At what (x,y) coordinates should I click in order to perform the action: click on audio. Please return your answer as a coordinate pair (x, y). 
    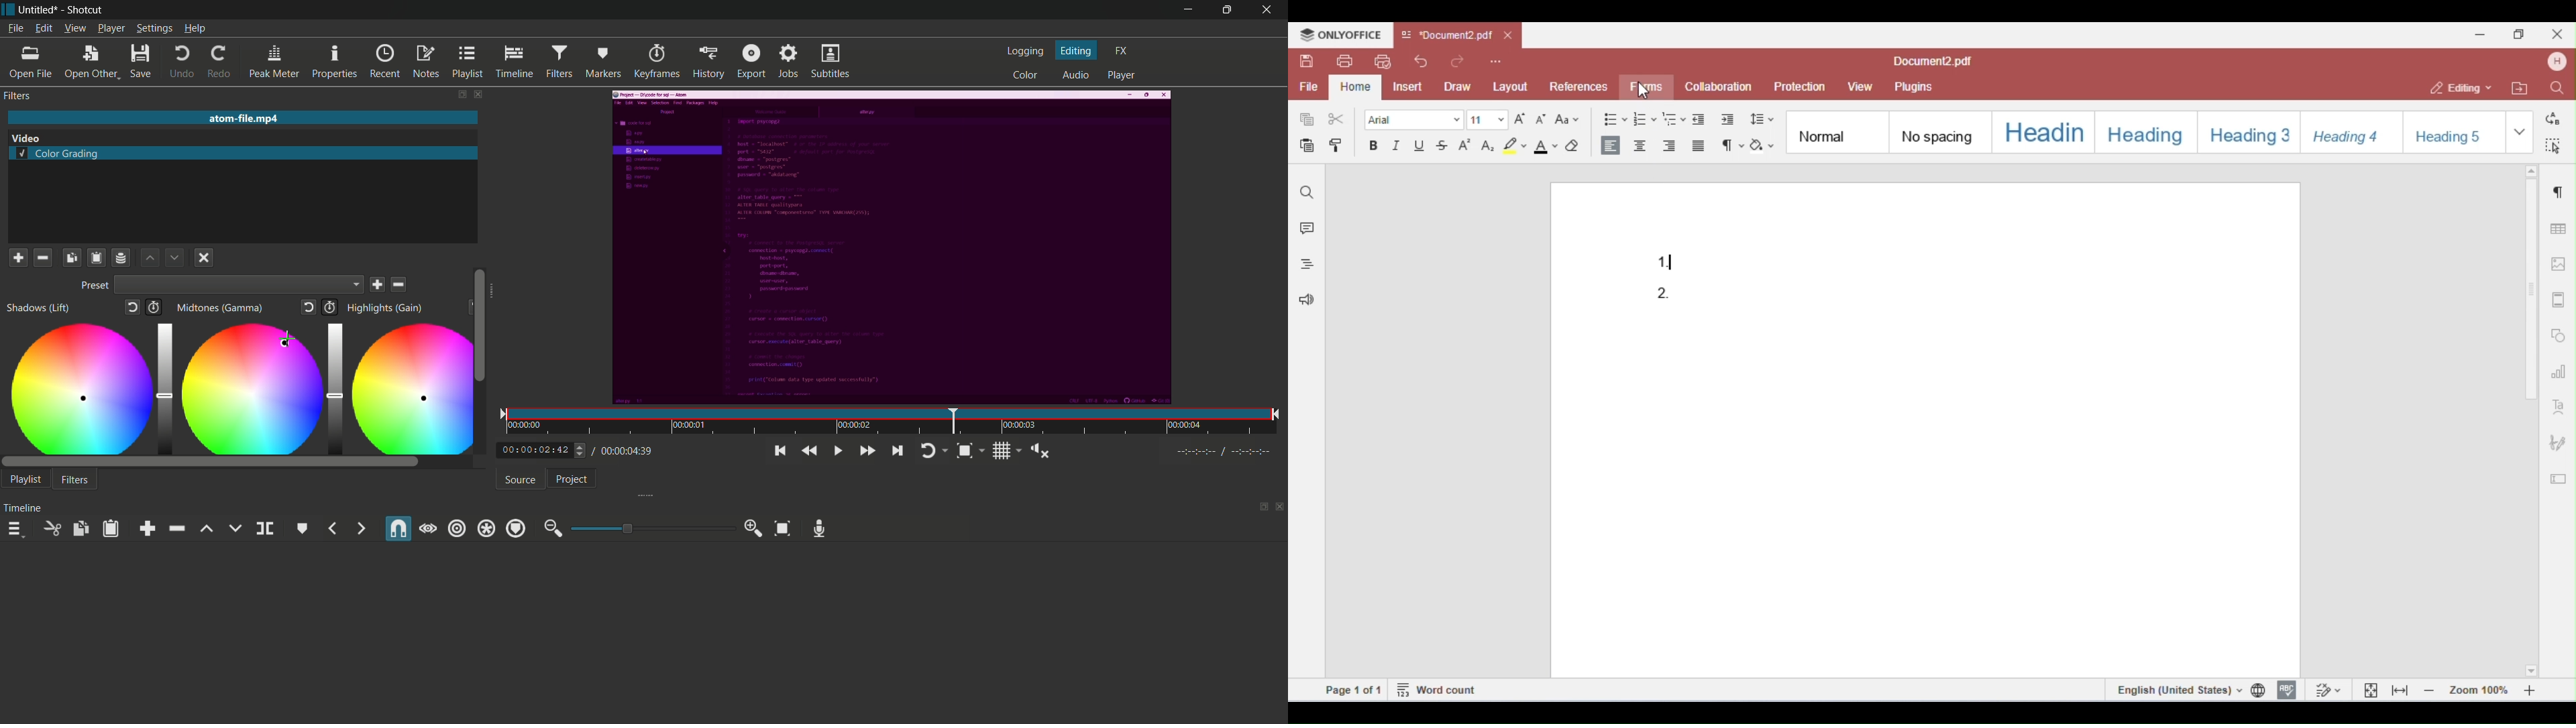
    Looking at the image, I should click on (1073, 76).